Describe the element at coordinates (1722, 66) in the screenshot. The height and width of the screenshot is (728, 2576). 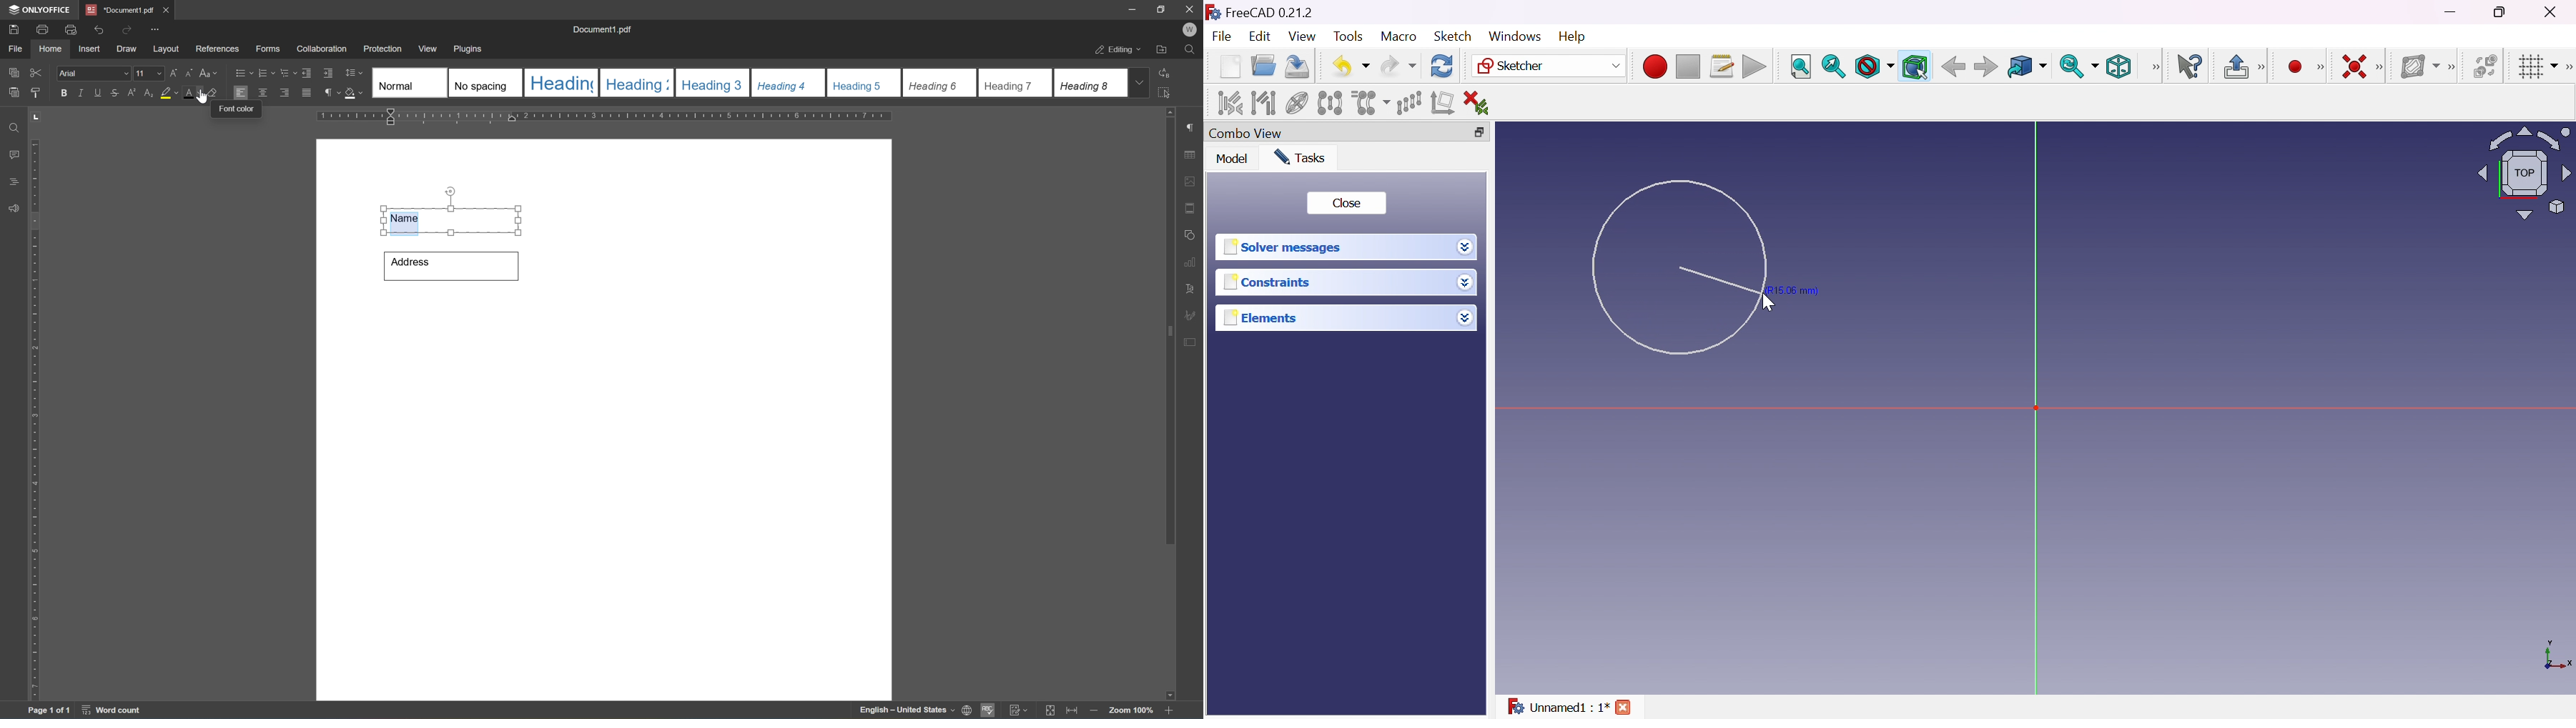
I see `Macros` at that location.